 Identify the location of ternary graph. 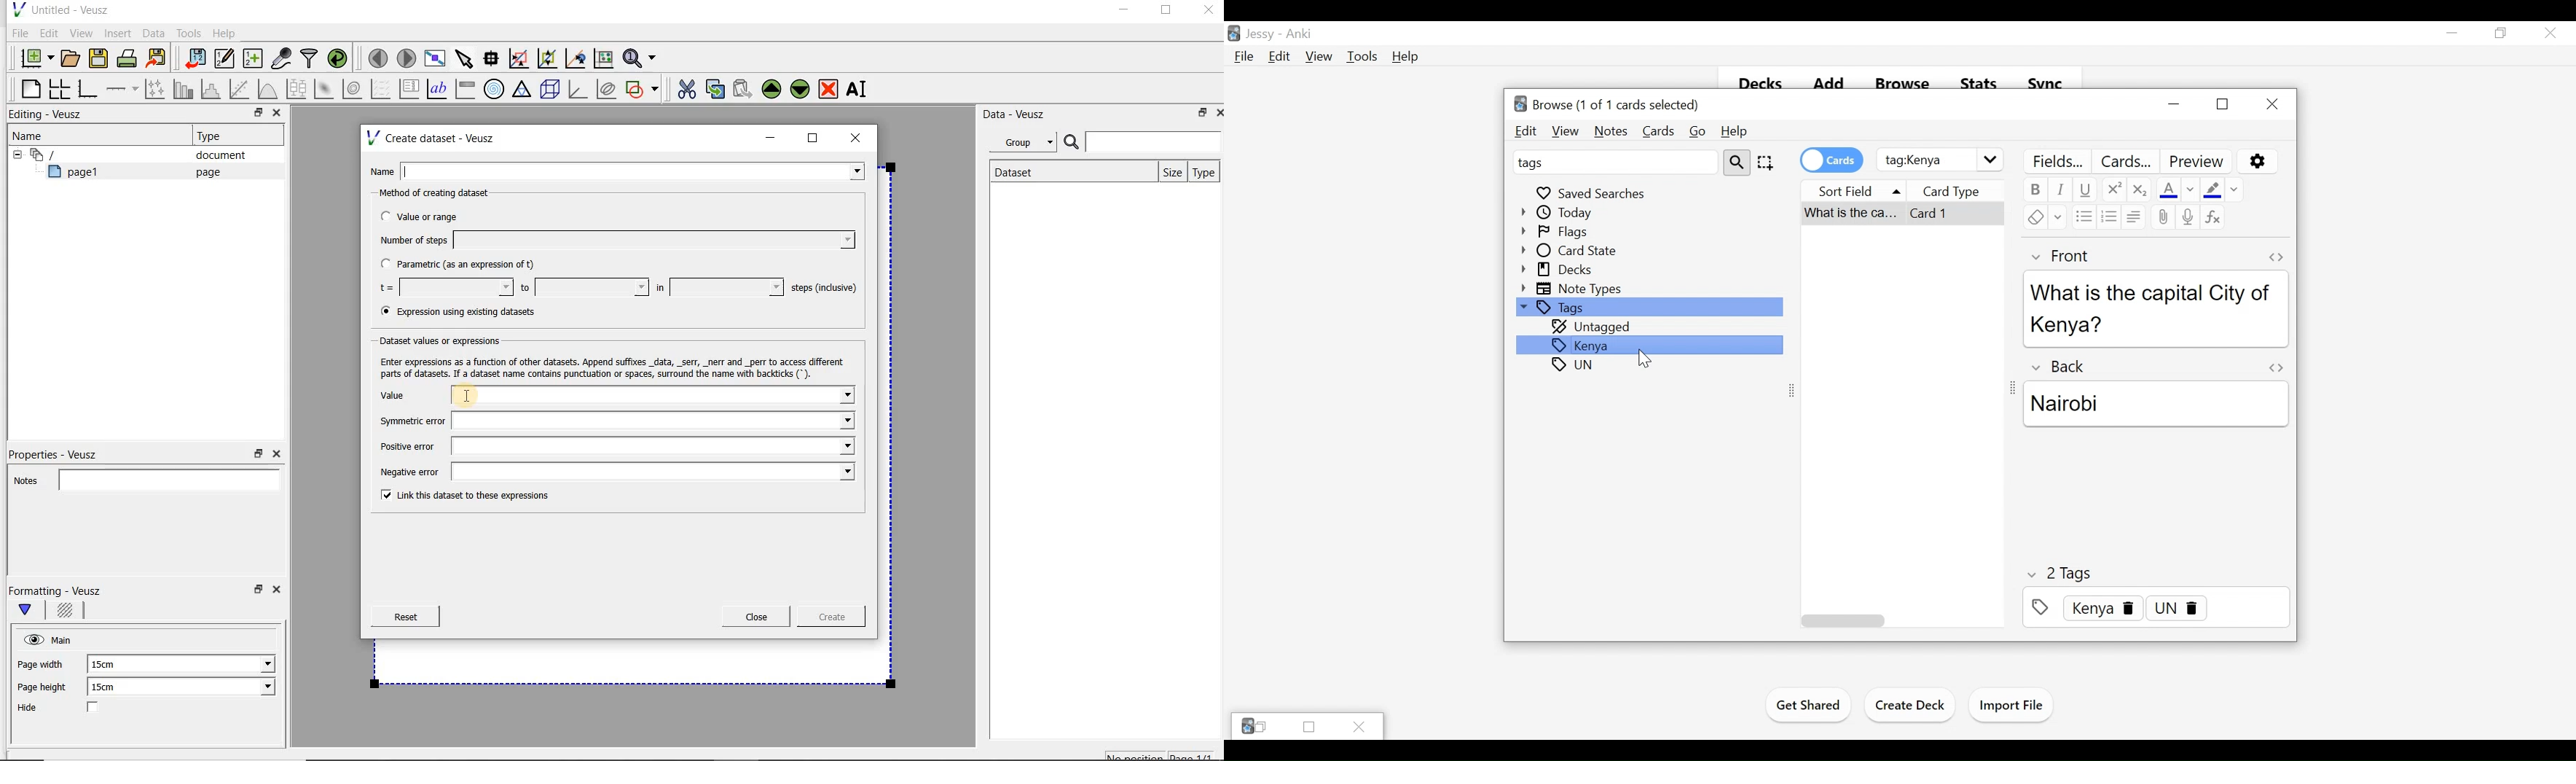
(523, 90).